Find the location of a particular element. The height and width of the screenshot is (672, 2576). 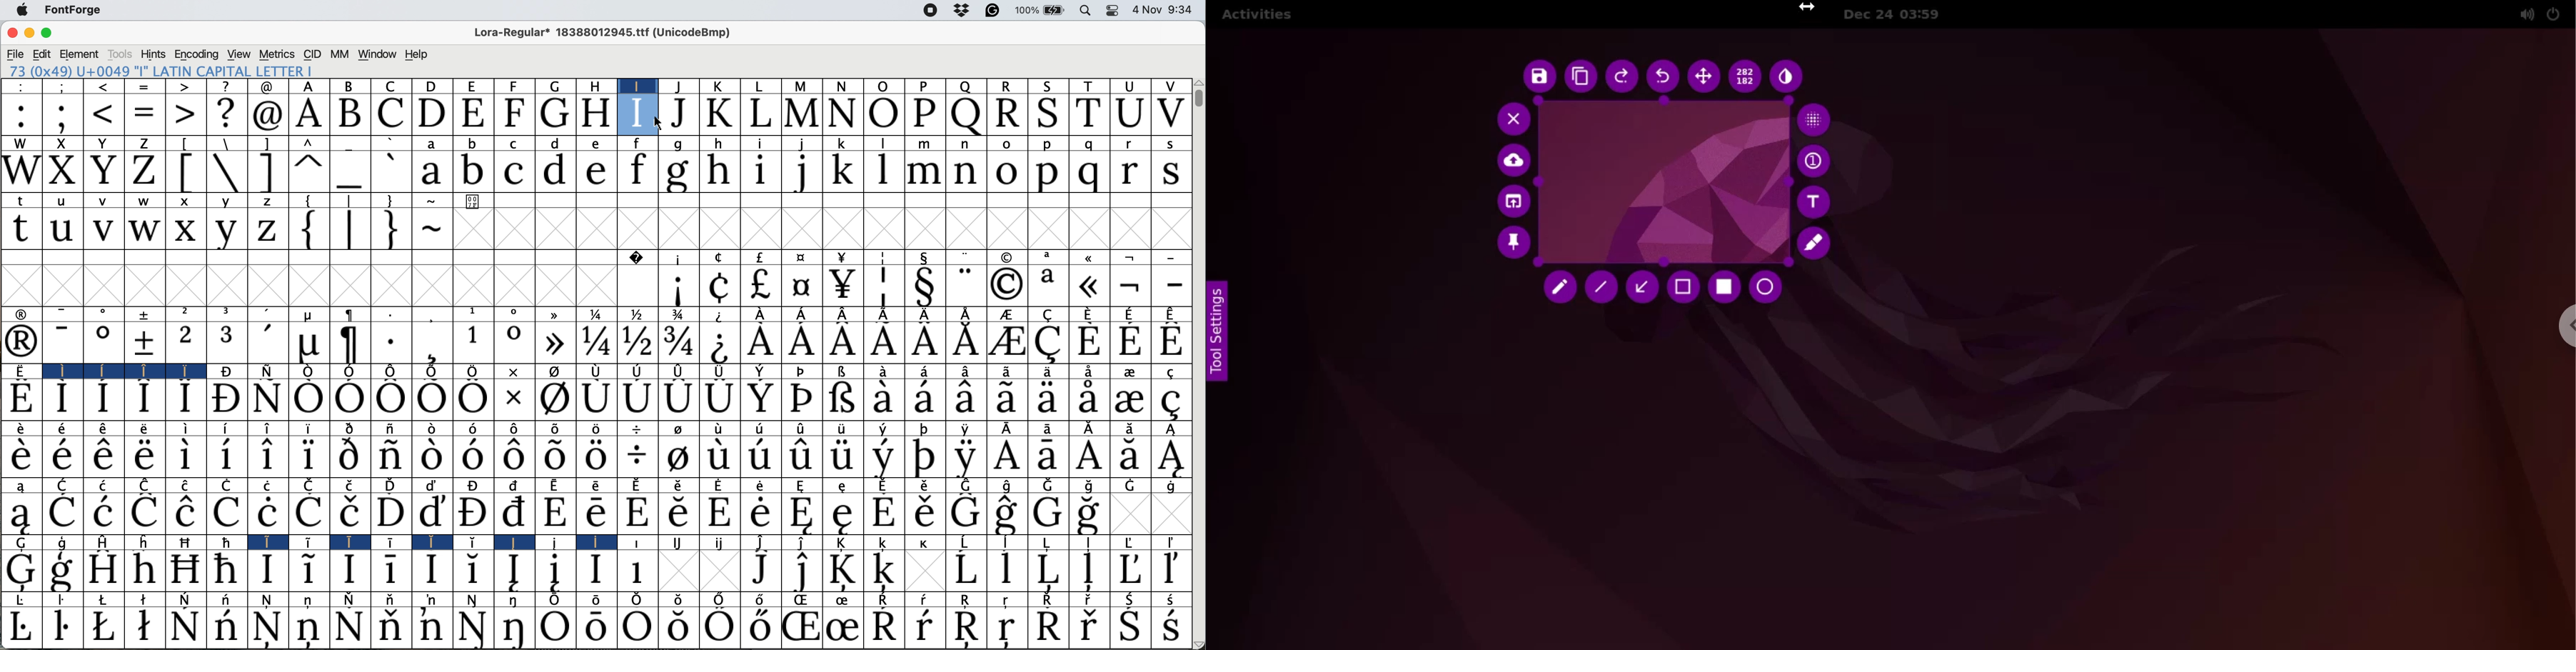

M is located at coordinates (802, 114).